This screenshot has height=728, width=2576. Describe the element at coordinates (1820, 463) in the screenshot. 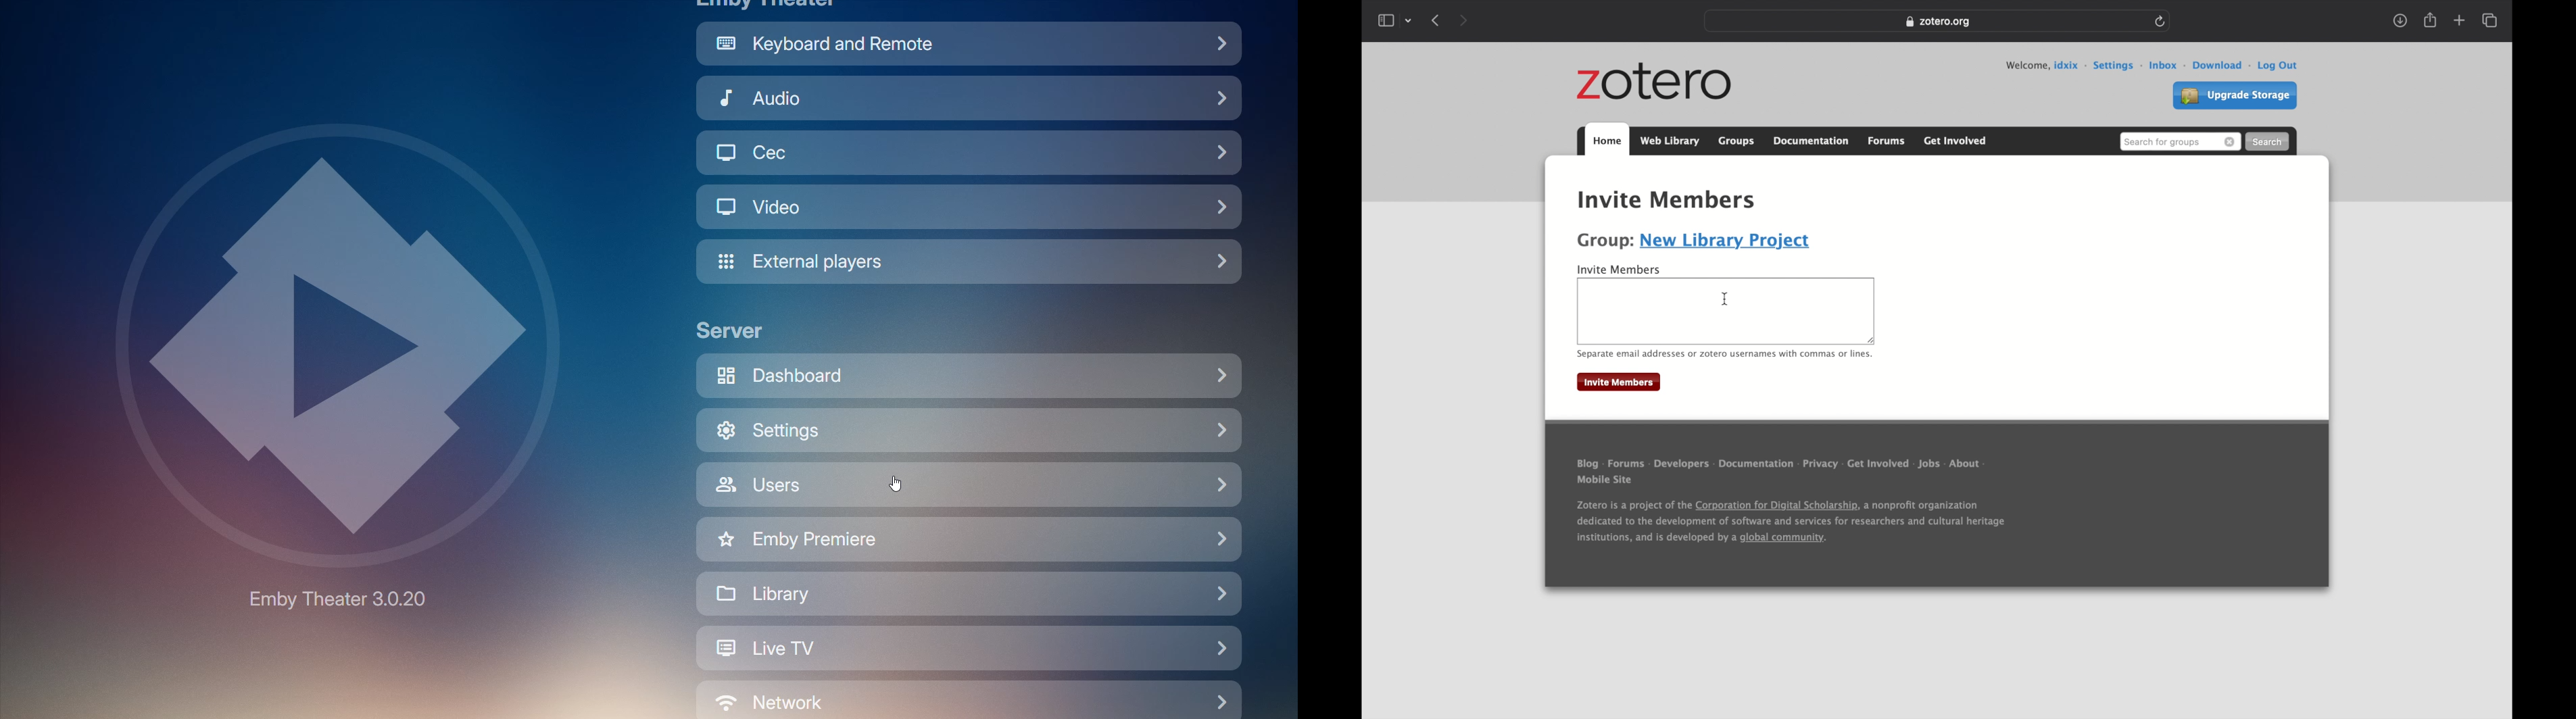

I see `privacy` at that location.